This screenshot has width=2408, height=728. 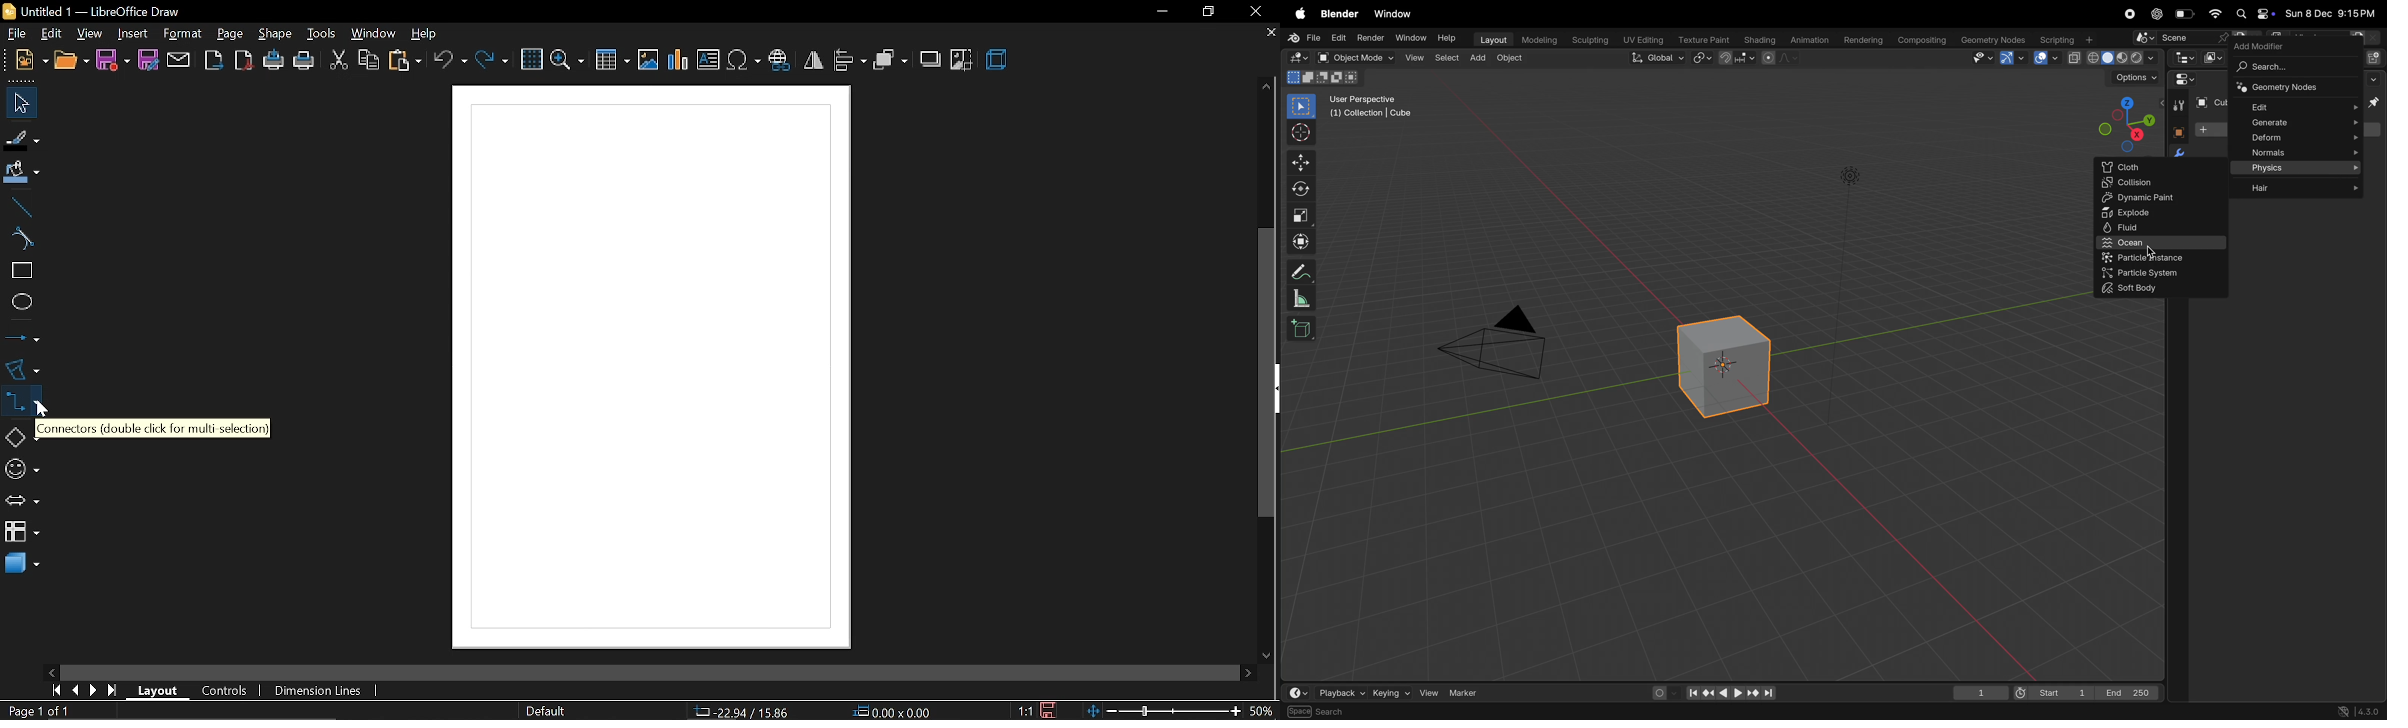 I want to click on shape, so click(x=272, y=33).